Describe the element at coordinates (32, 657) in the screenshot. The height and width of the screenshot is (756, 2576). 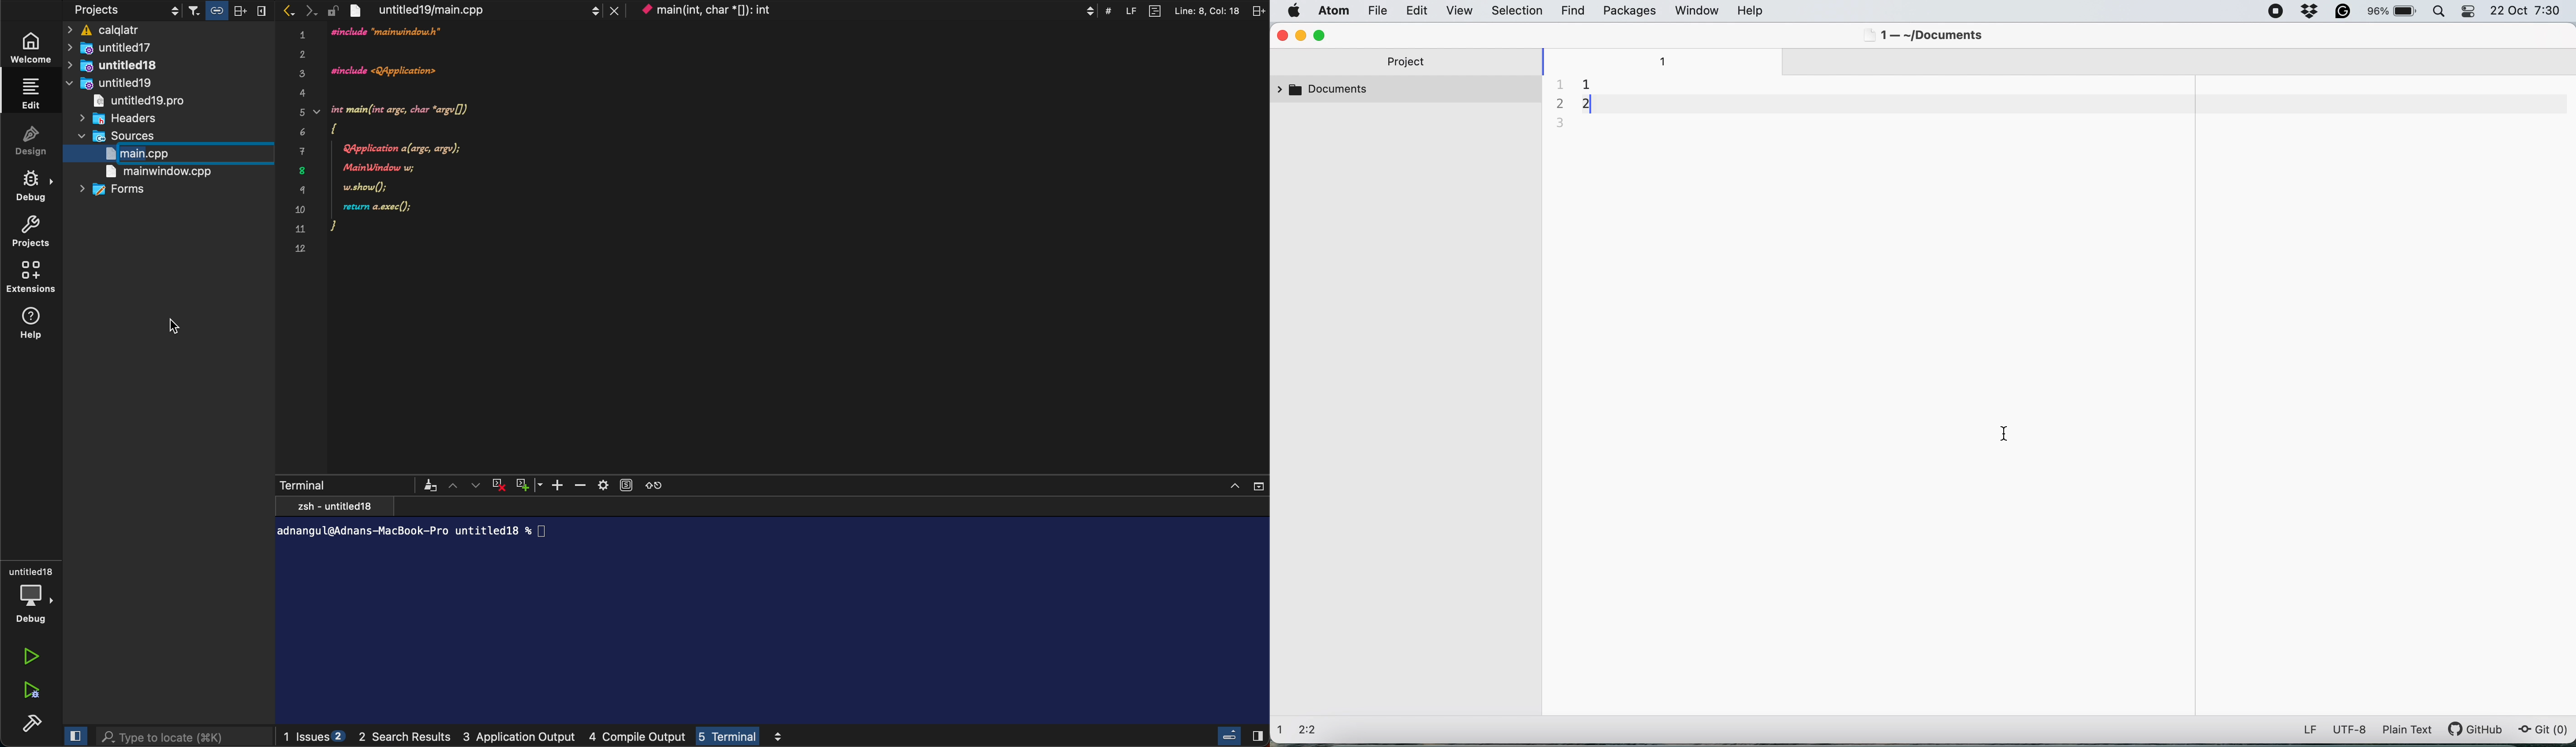
I see `run` at that location.